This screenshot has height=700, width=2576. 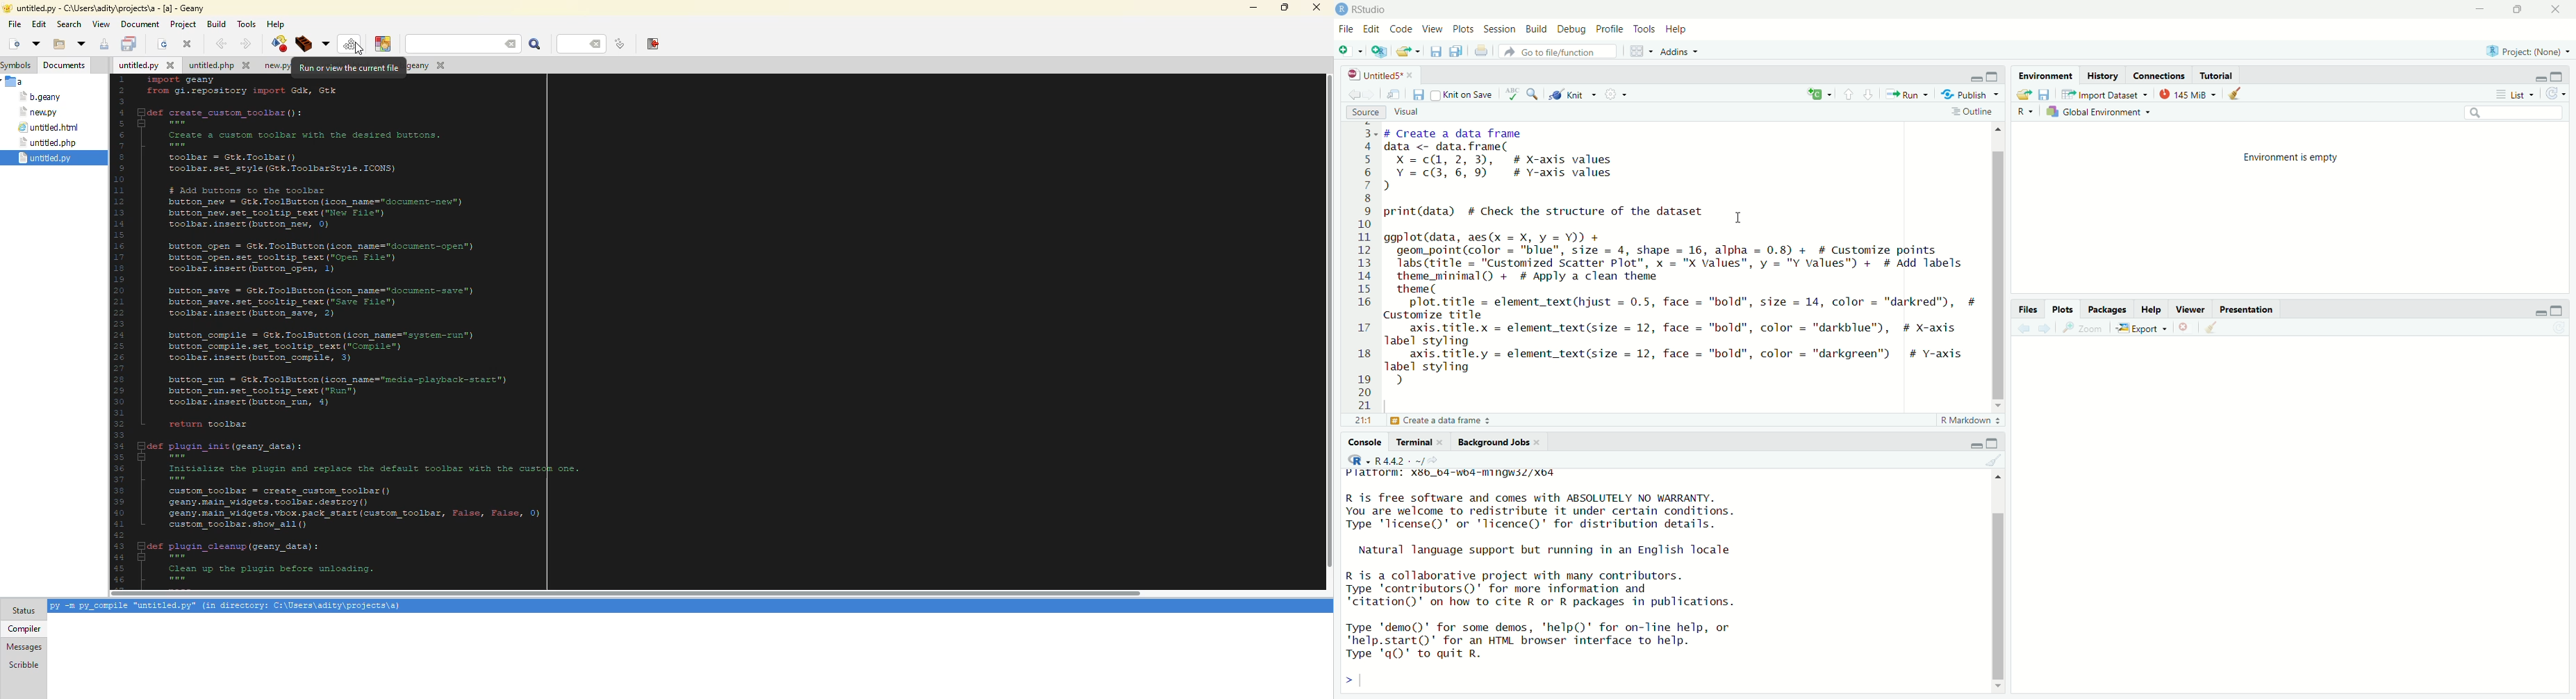 I want to click on Settings, so click(x=1617, y=95).